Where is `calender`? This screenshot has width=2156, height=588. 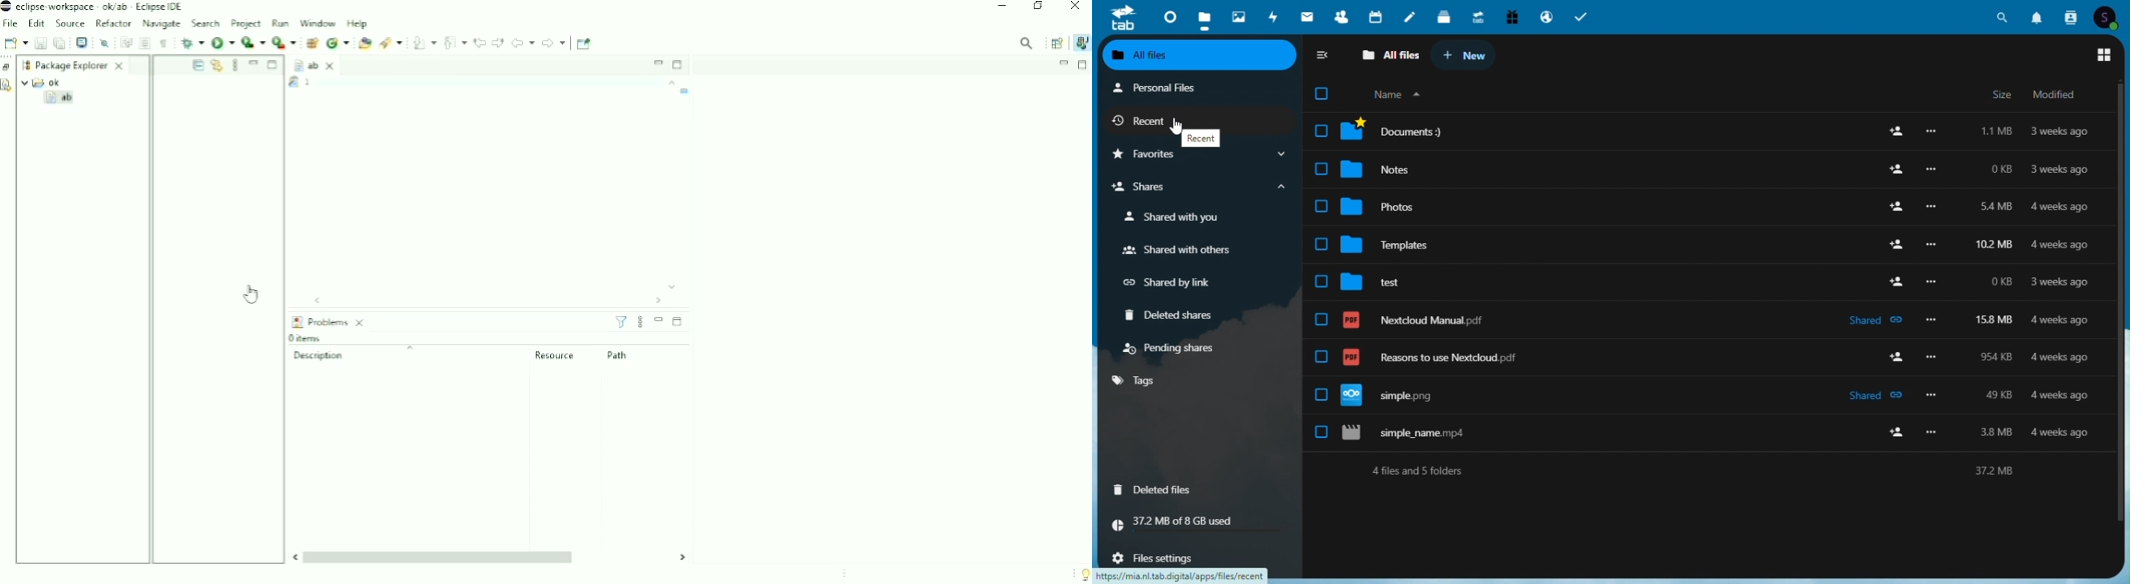
calender is located at coordinates (1376, 17).